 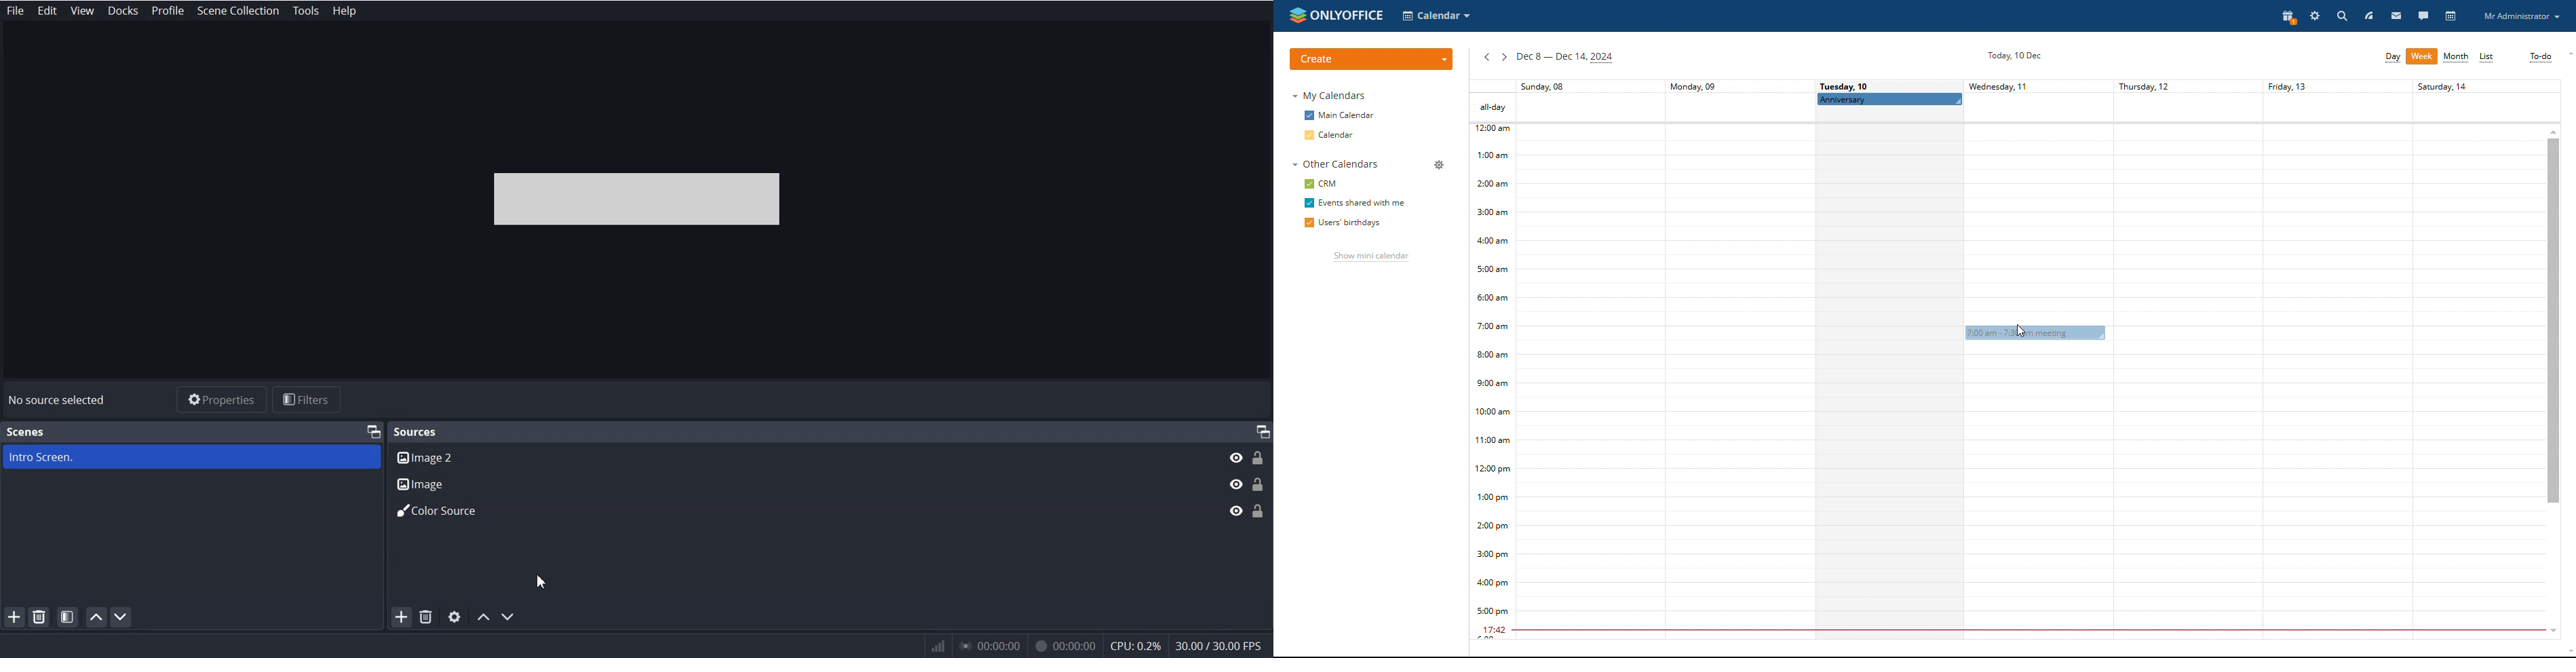 I want to click on Maximize, so click(x=1262, y=432).